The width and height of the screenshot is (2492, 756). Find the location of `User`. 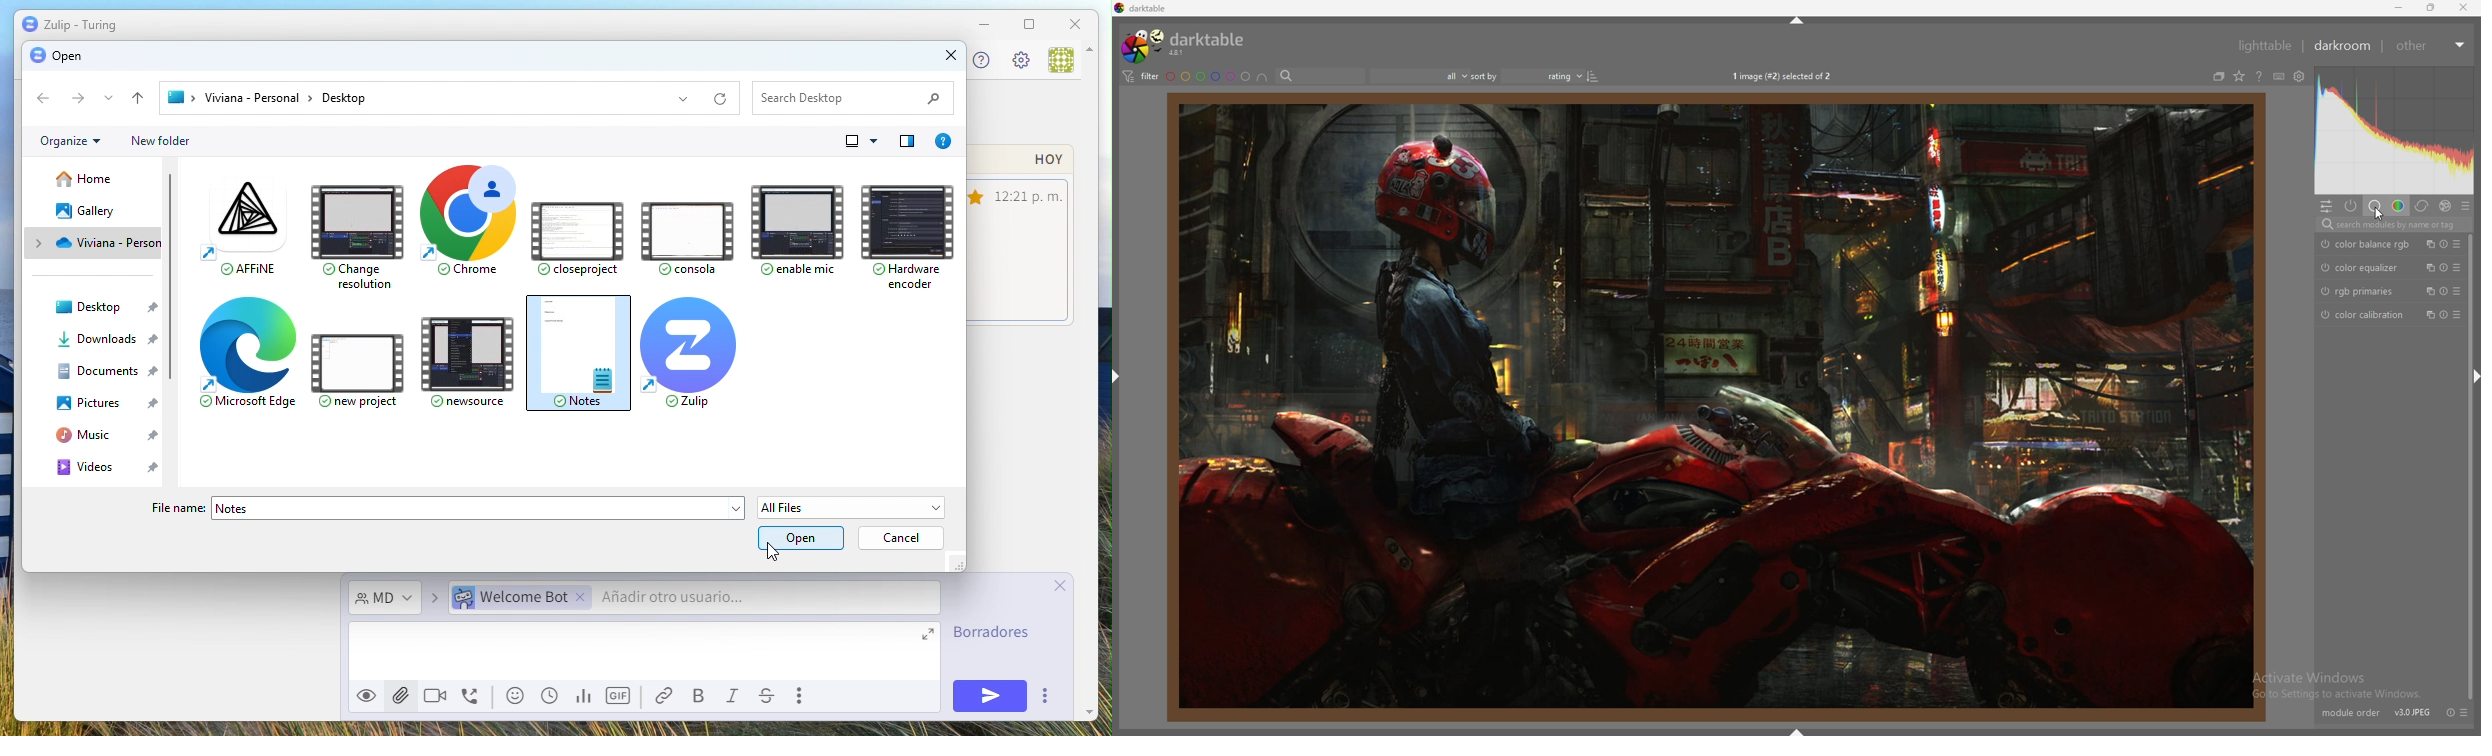

User is located at coordinates (1060, 61).